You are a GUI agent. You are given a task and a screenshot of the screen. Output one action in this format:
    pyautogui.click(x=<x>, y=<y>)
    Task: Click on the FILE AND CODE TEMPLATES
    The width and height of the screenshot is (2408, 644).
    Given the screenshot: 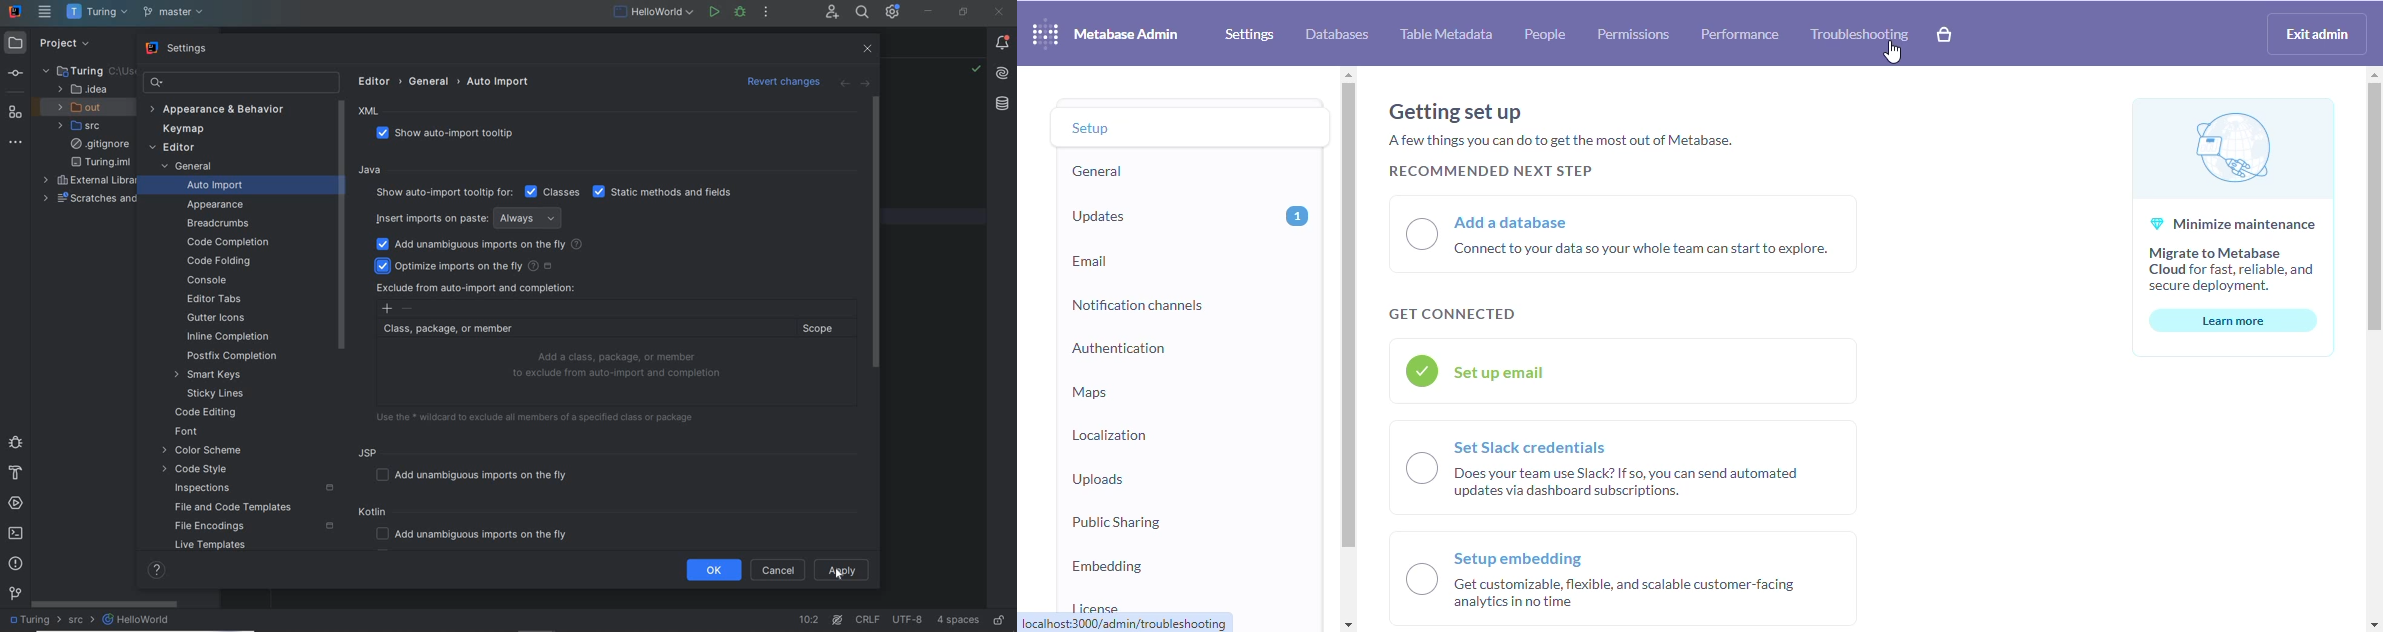 What is the action you would take?
    pyautogui.click(x=229, y=509)
    